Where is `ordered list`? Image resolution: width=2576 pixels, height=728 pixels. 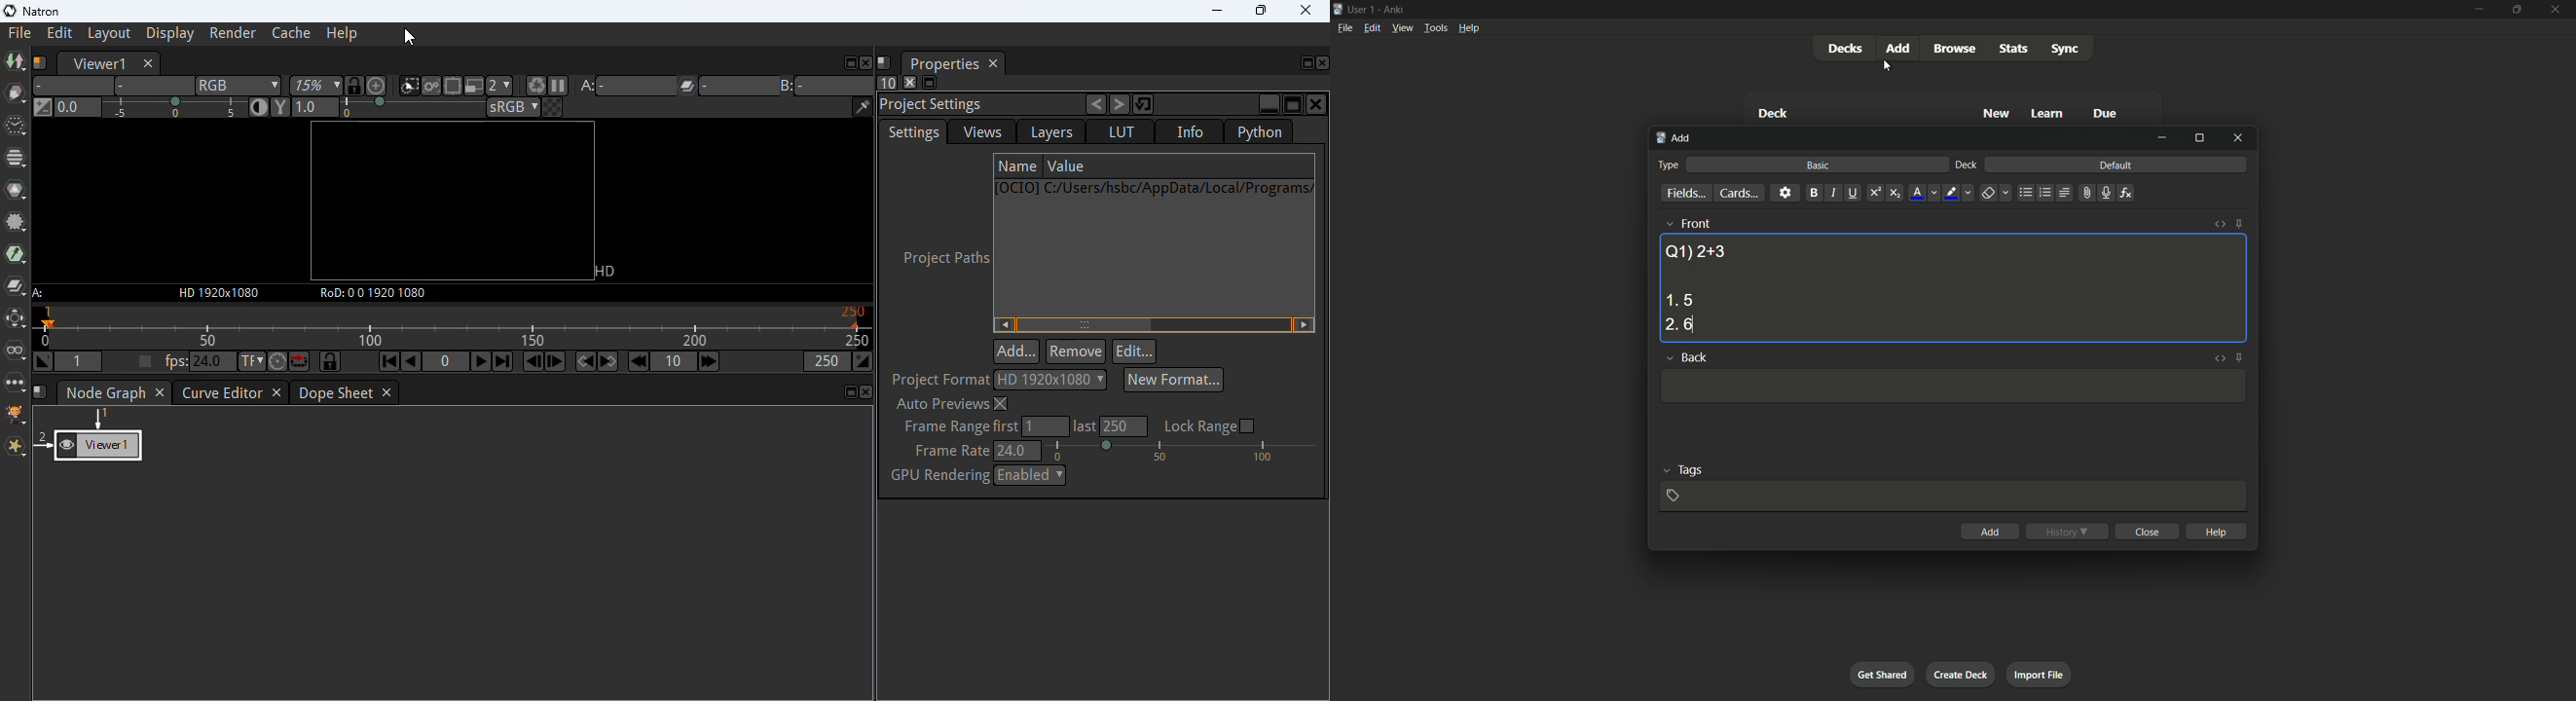 ordered list is located at coordinates (2045, 193).